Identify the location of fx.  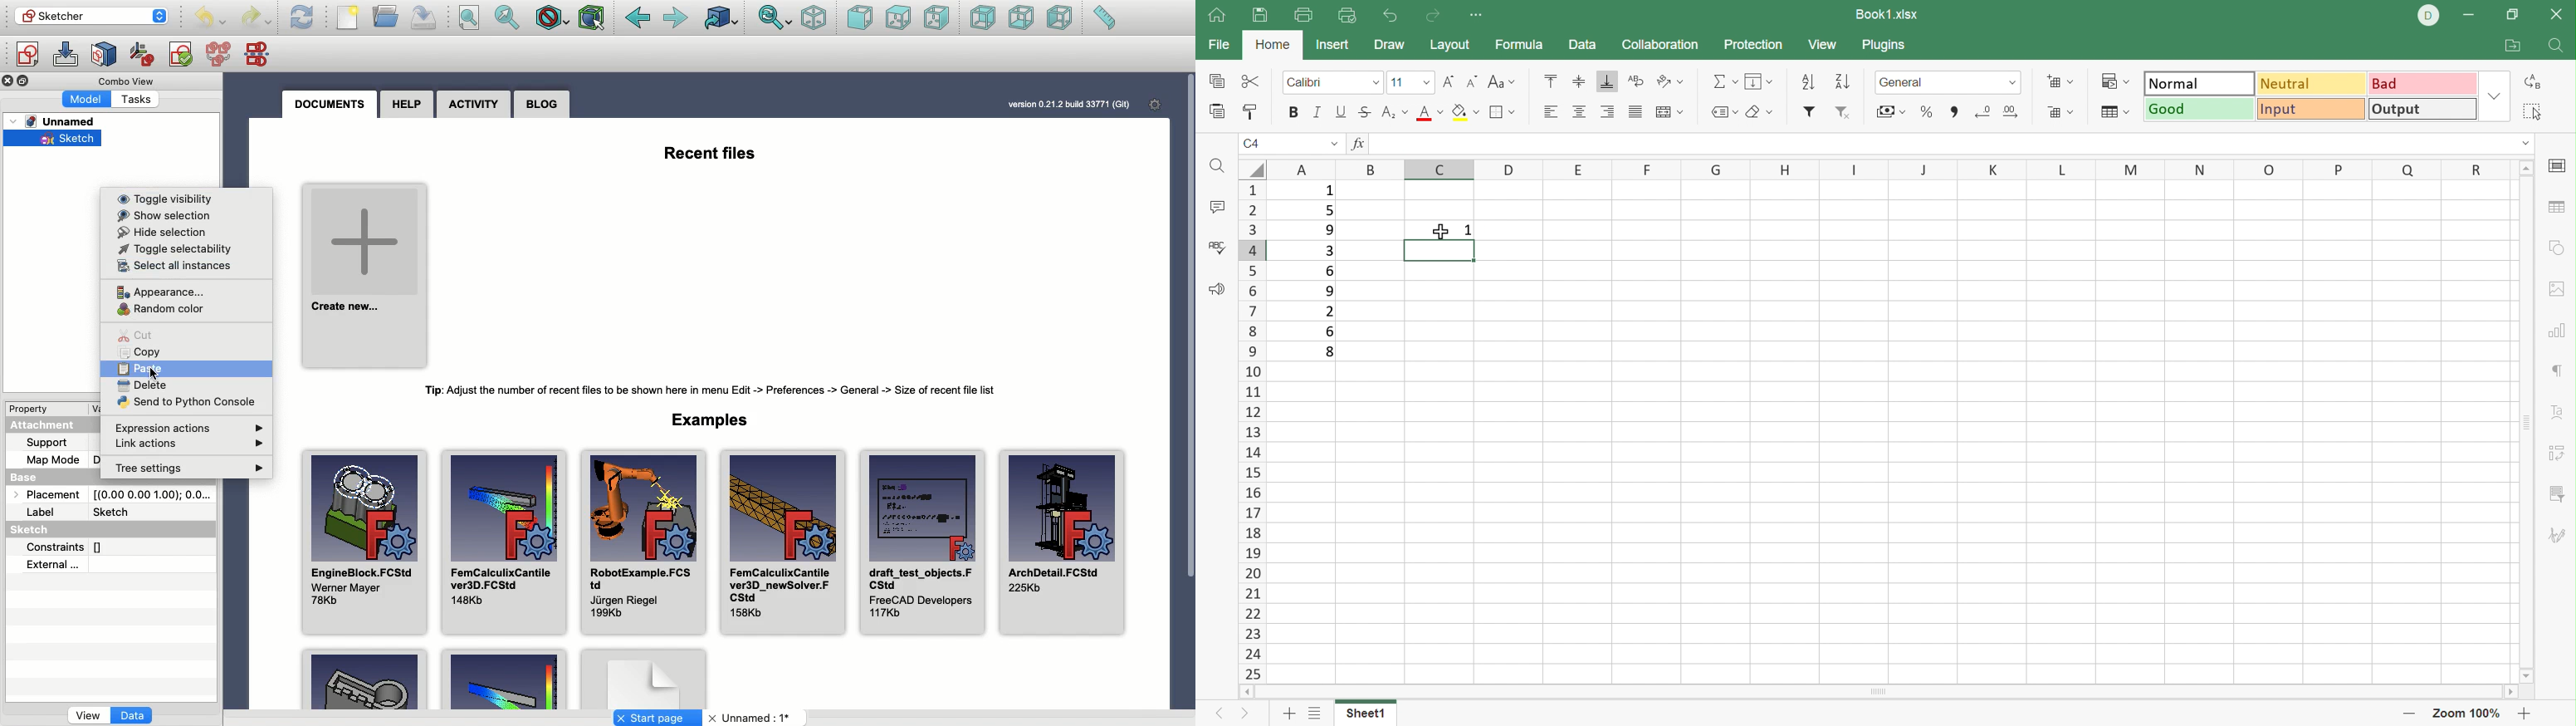
(1357, 145).